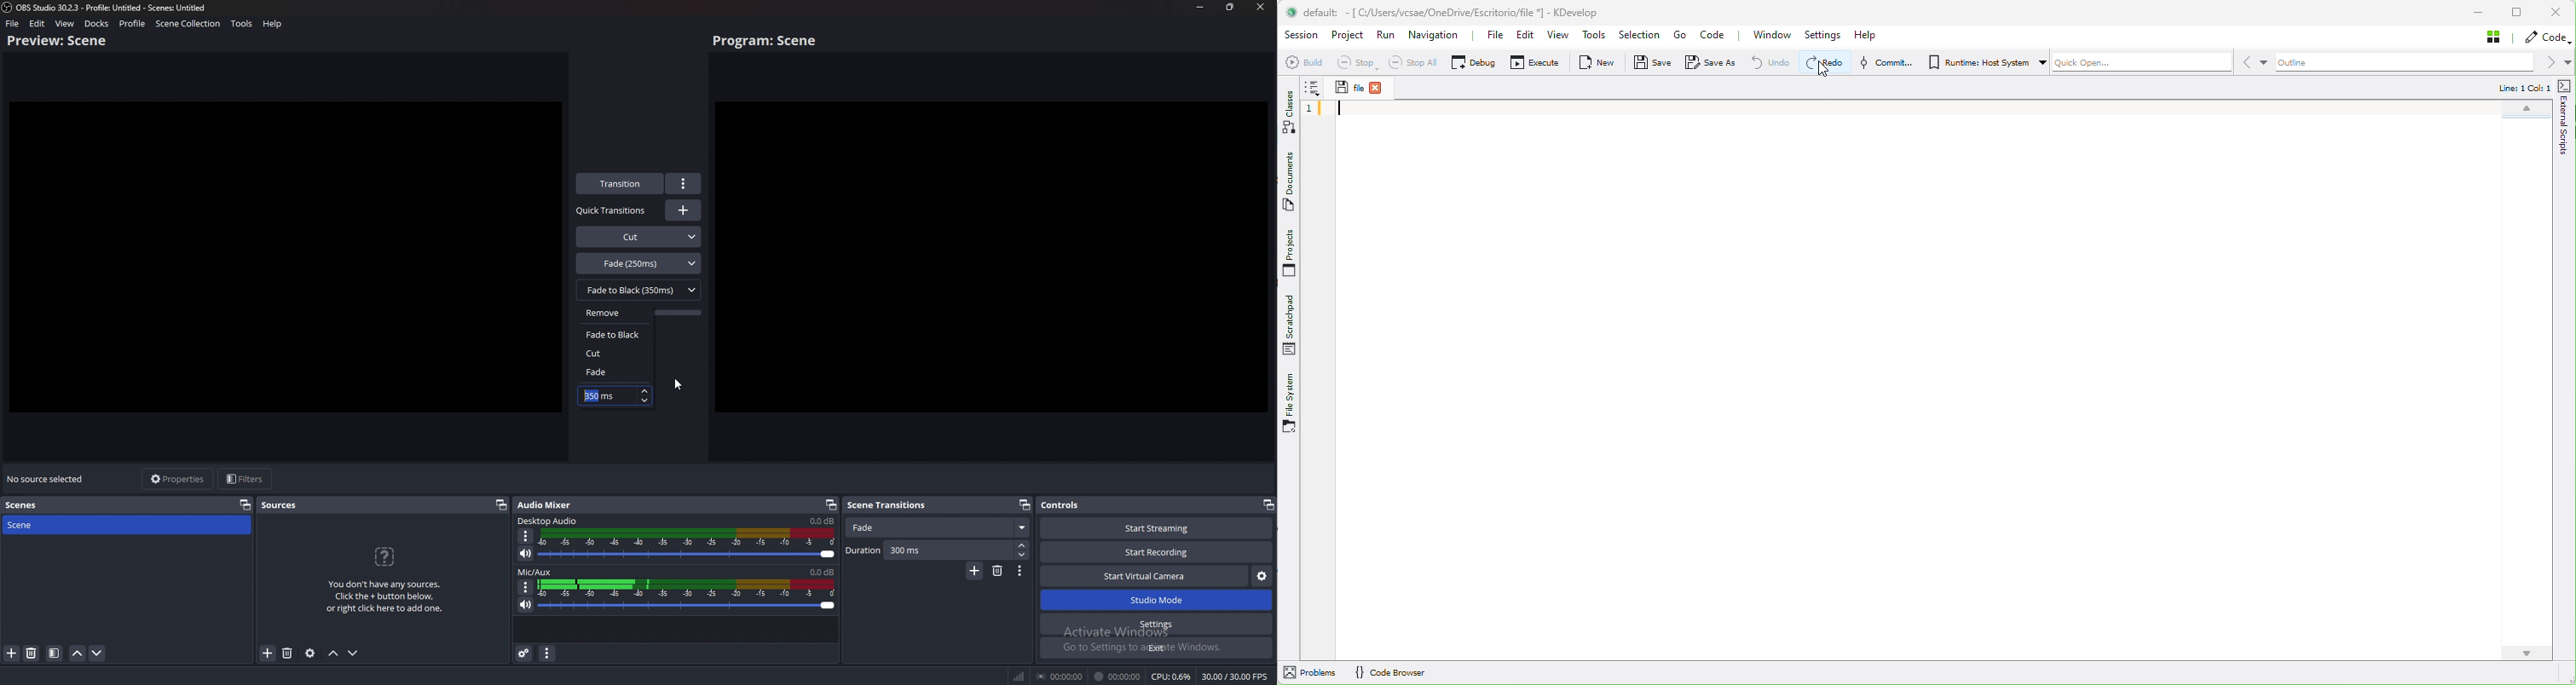 This screenshot has height=700, width=2576. I want to click on Undo, so click(1775, 61).